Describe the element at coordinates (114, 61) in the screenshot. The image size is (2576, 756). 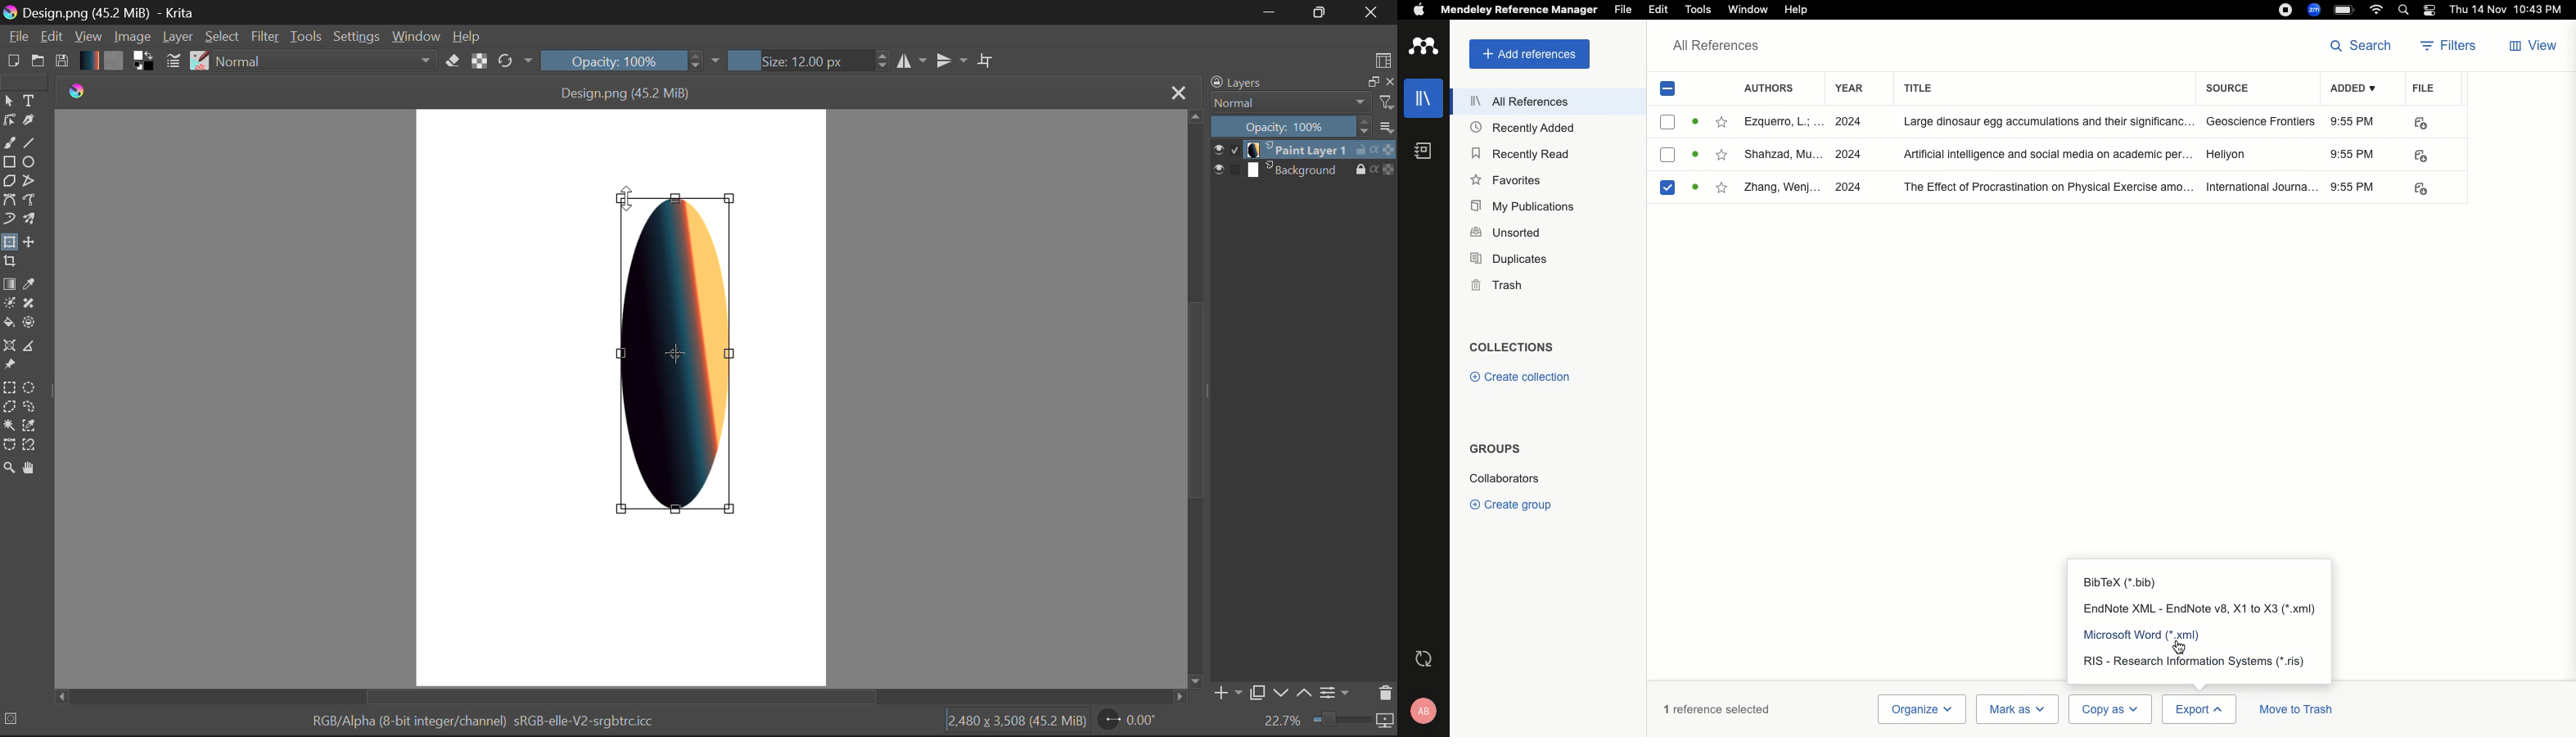
I see `Pattern` at that location.